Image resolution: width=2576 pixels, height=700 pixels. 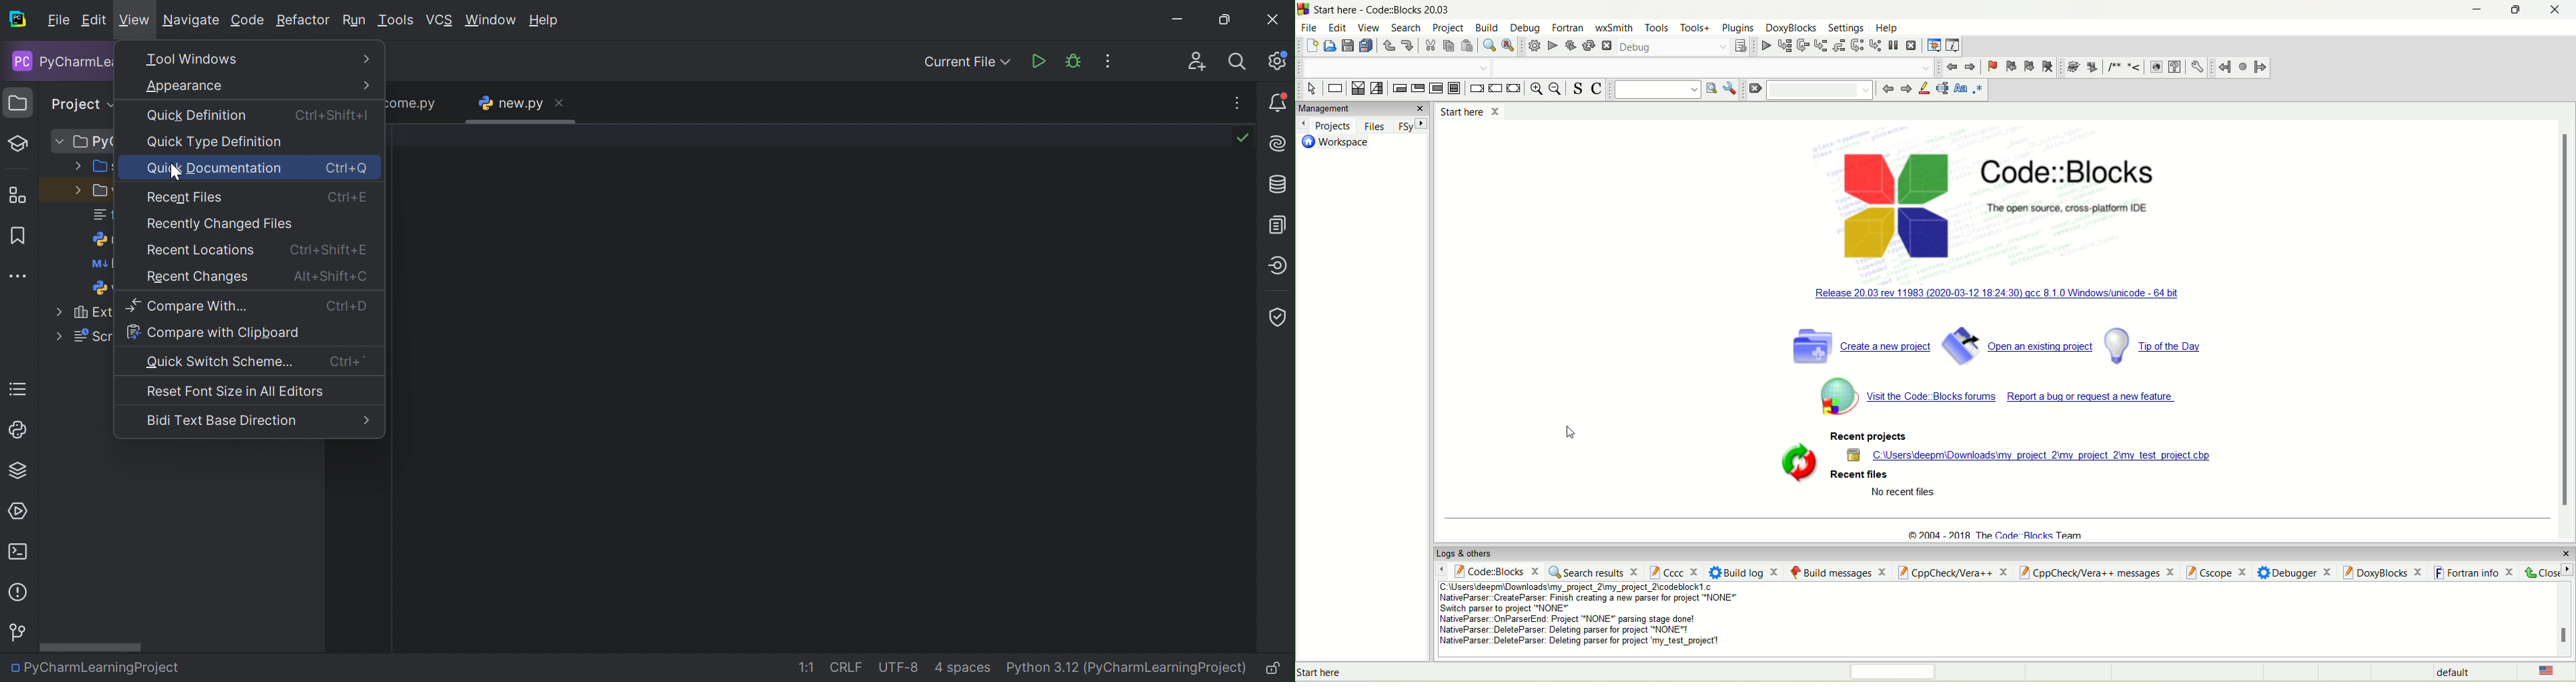 What do you see at coordinates (2163, 345) in the screenshot?
I see `tip og the day` at bounding box center [2163, 345].